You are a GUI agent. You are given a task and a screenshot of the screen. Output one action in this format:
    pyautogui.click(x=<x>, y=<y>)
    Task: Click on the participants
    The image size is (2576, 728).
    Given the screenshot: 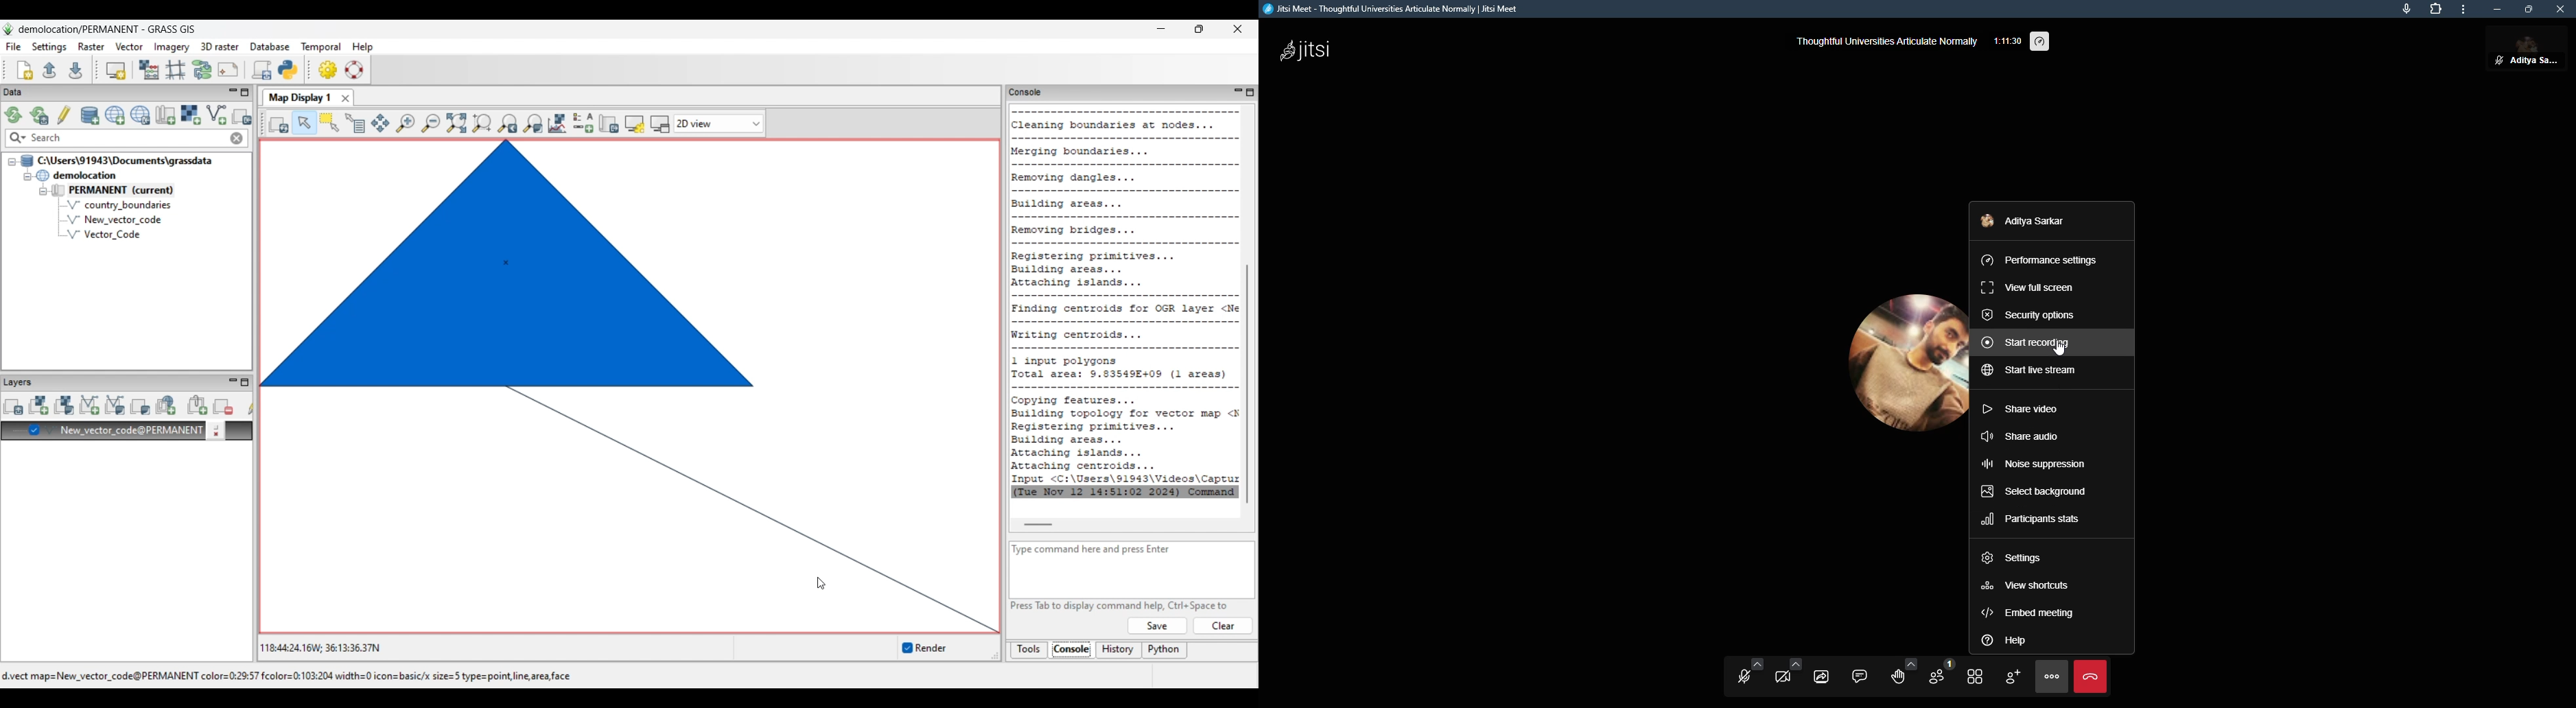 What is the action you would take?
    pyautogui.click(x=1937, y=676)
    